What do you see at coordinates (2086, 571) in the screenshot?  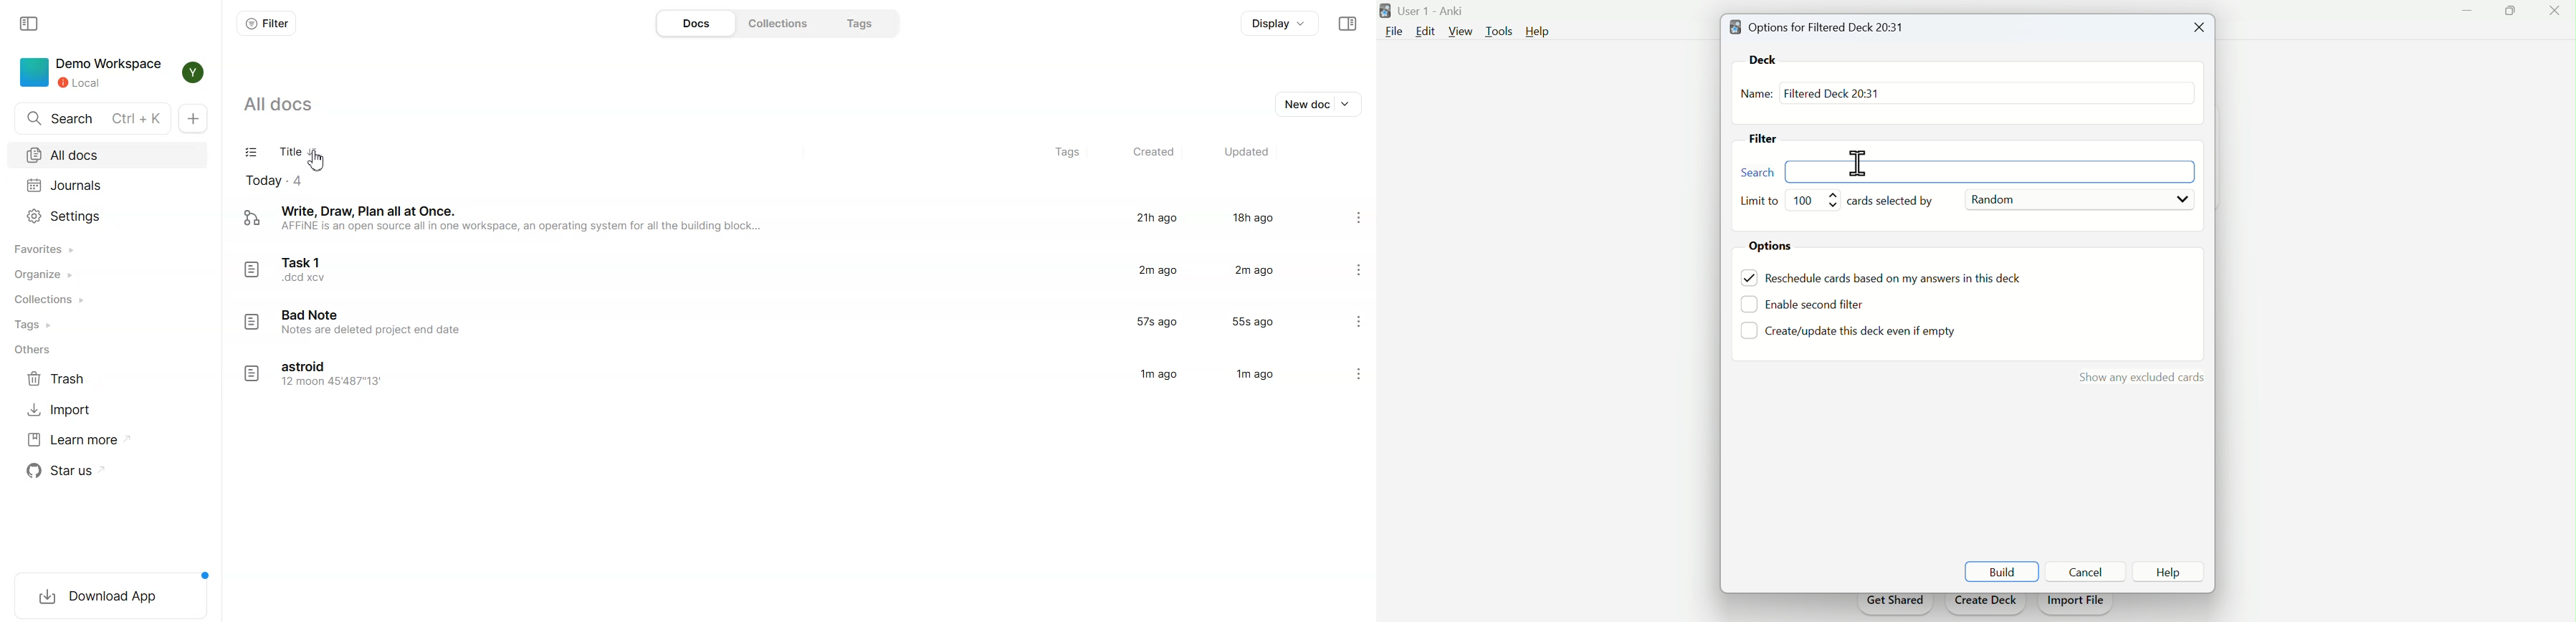 I see `` at bounding box center [2086, 571].